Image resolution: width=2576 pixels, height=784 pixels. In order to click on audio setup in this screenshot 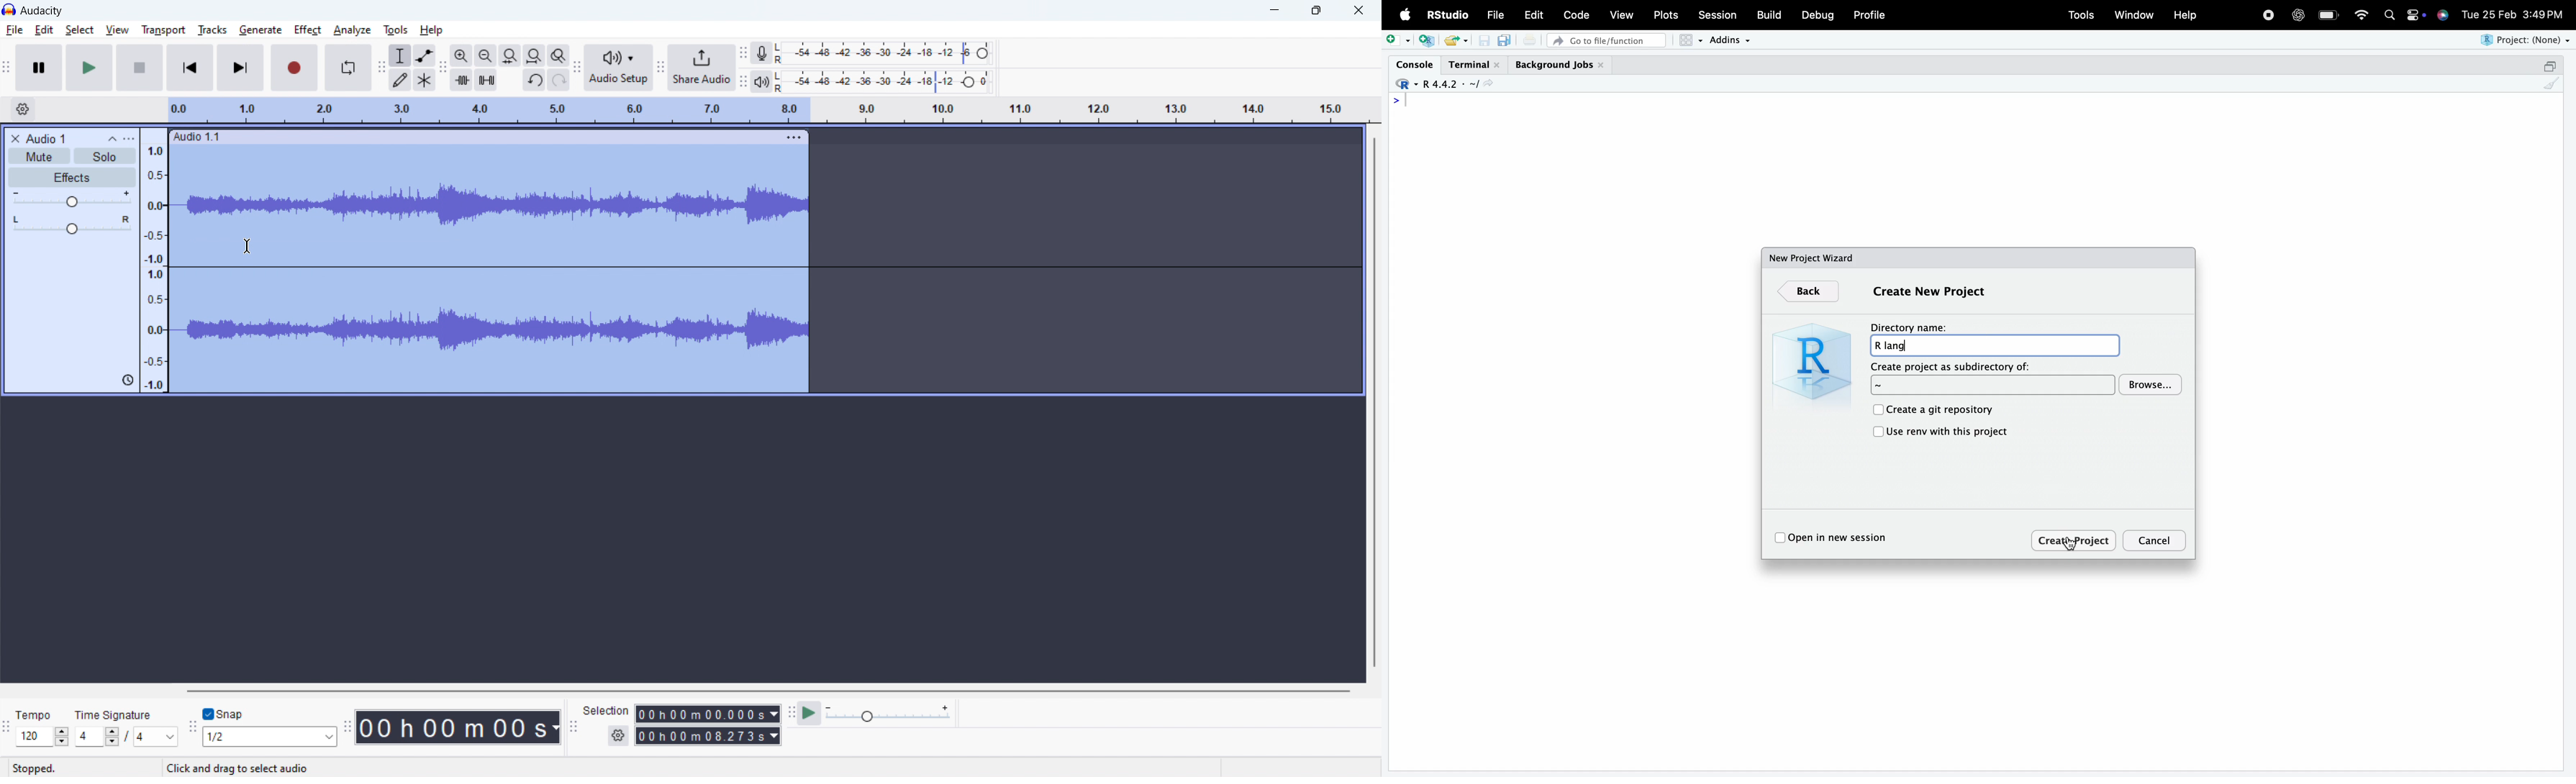, I will do `click(620, 68)`.